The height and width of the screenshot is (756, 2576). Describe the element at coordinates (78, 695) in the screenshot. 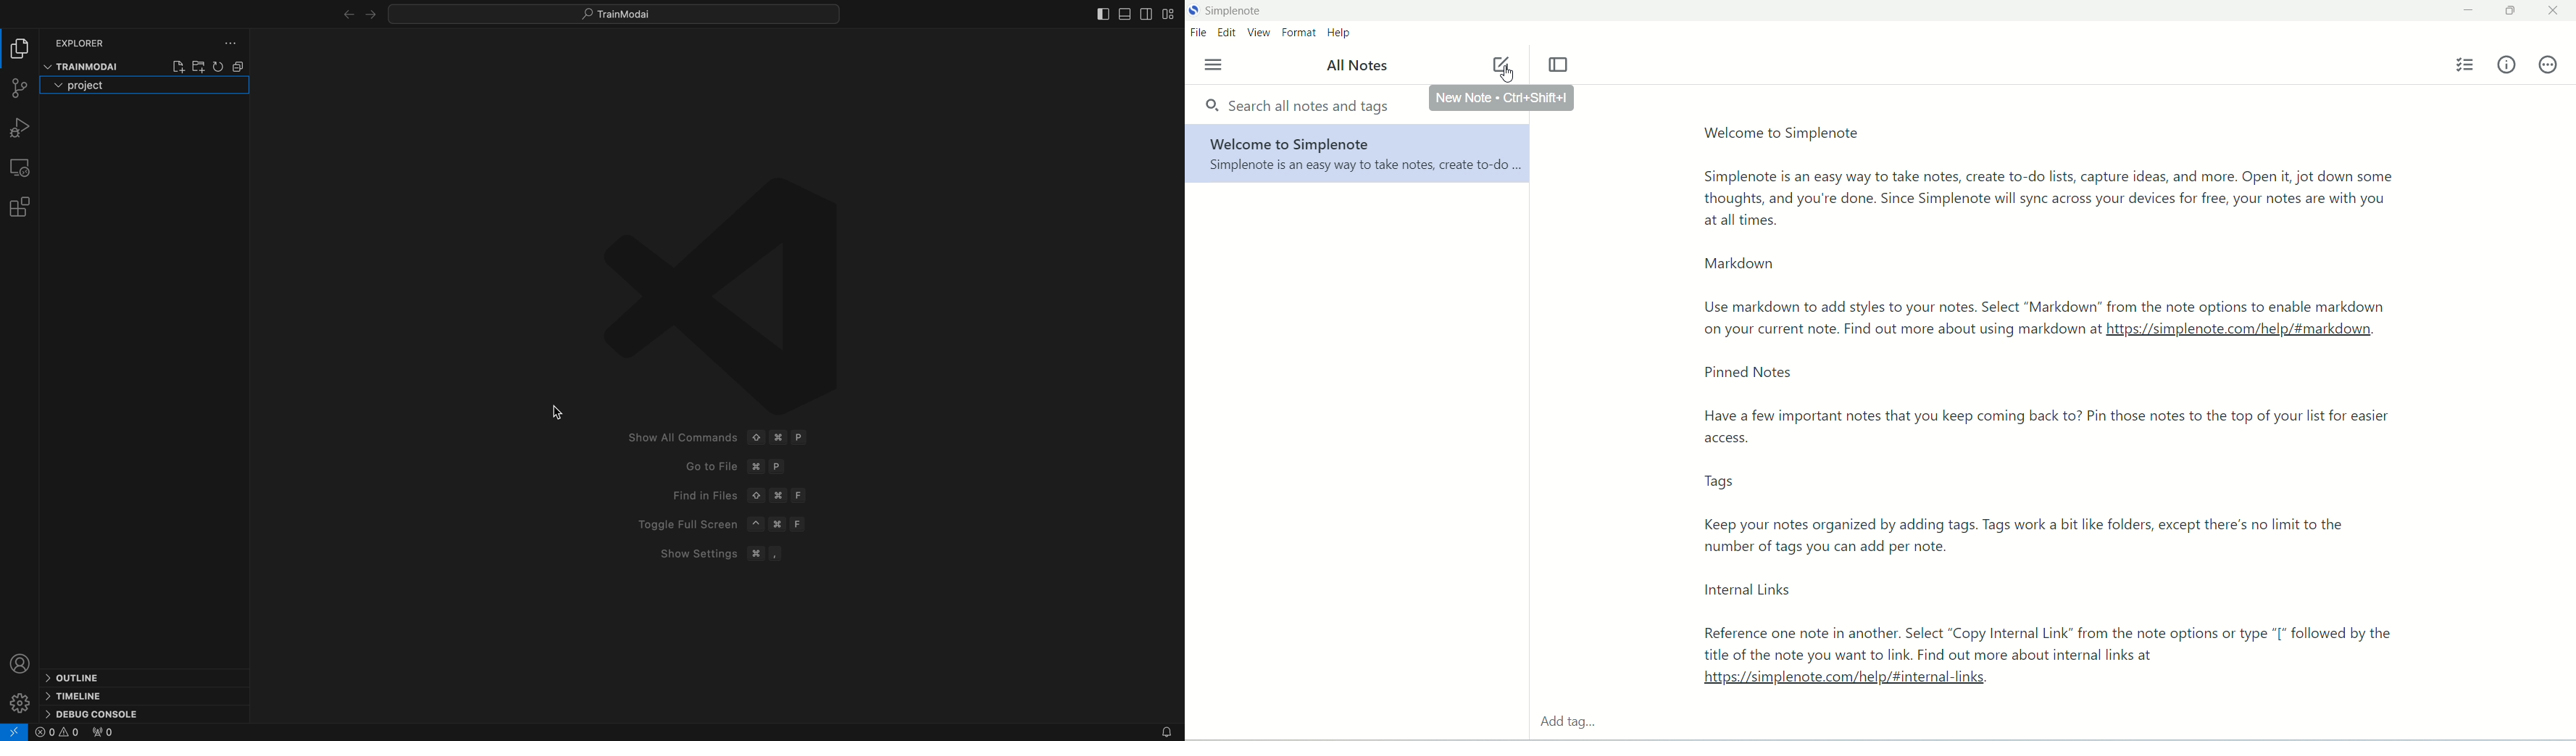

I see `timeline` at that location.